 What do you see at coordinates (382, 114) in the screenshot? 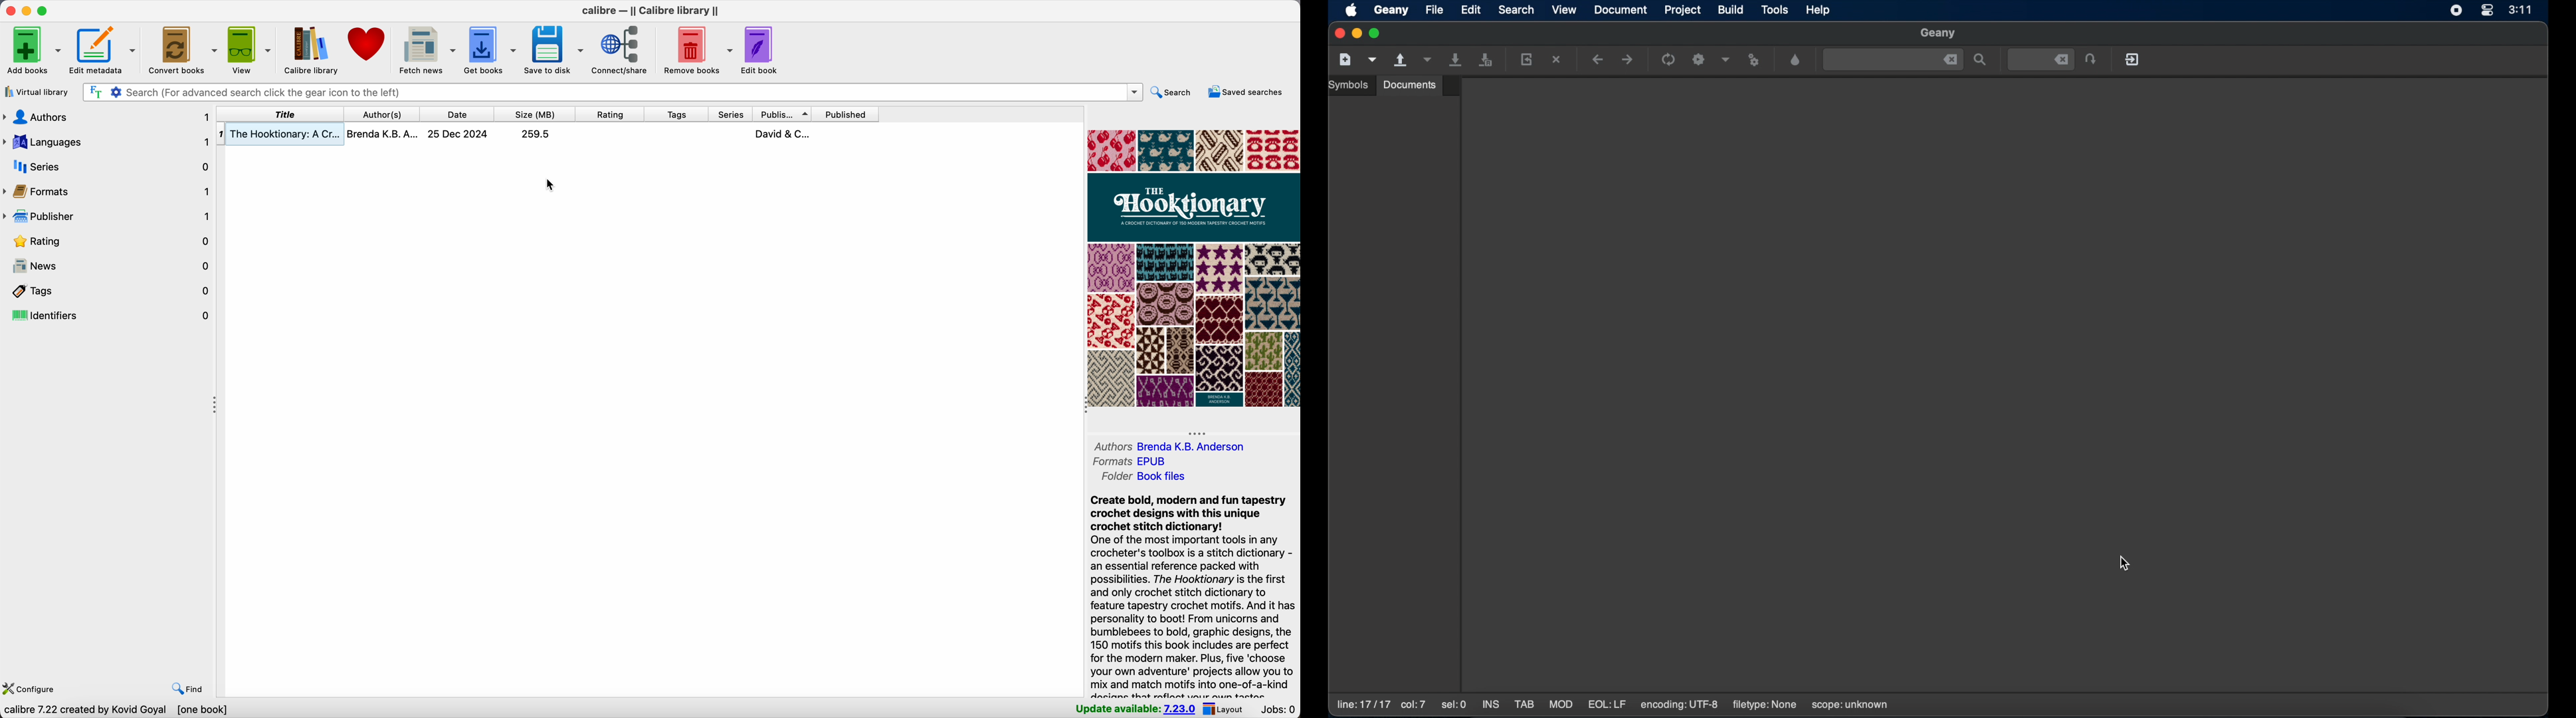
I see `Authors` at bounding box center [382, 114].